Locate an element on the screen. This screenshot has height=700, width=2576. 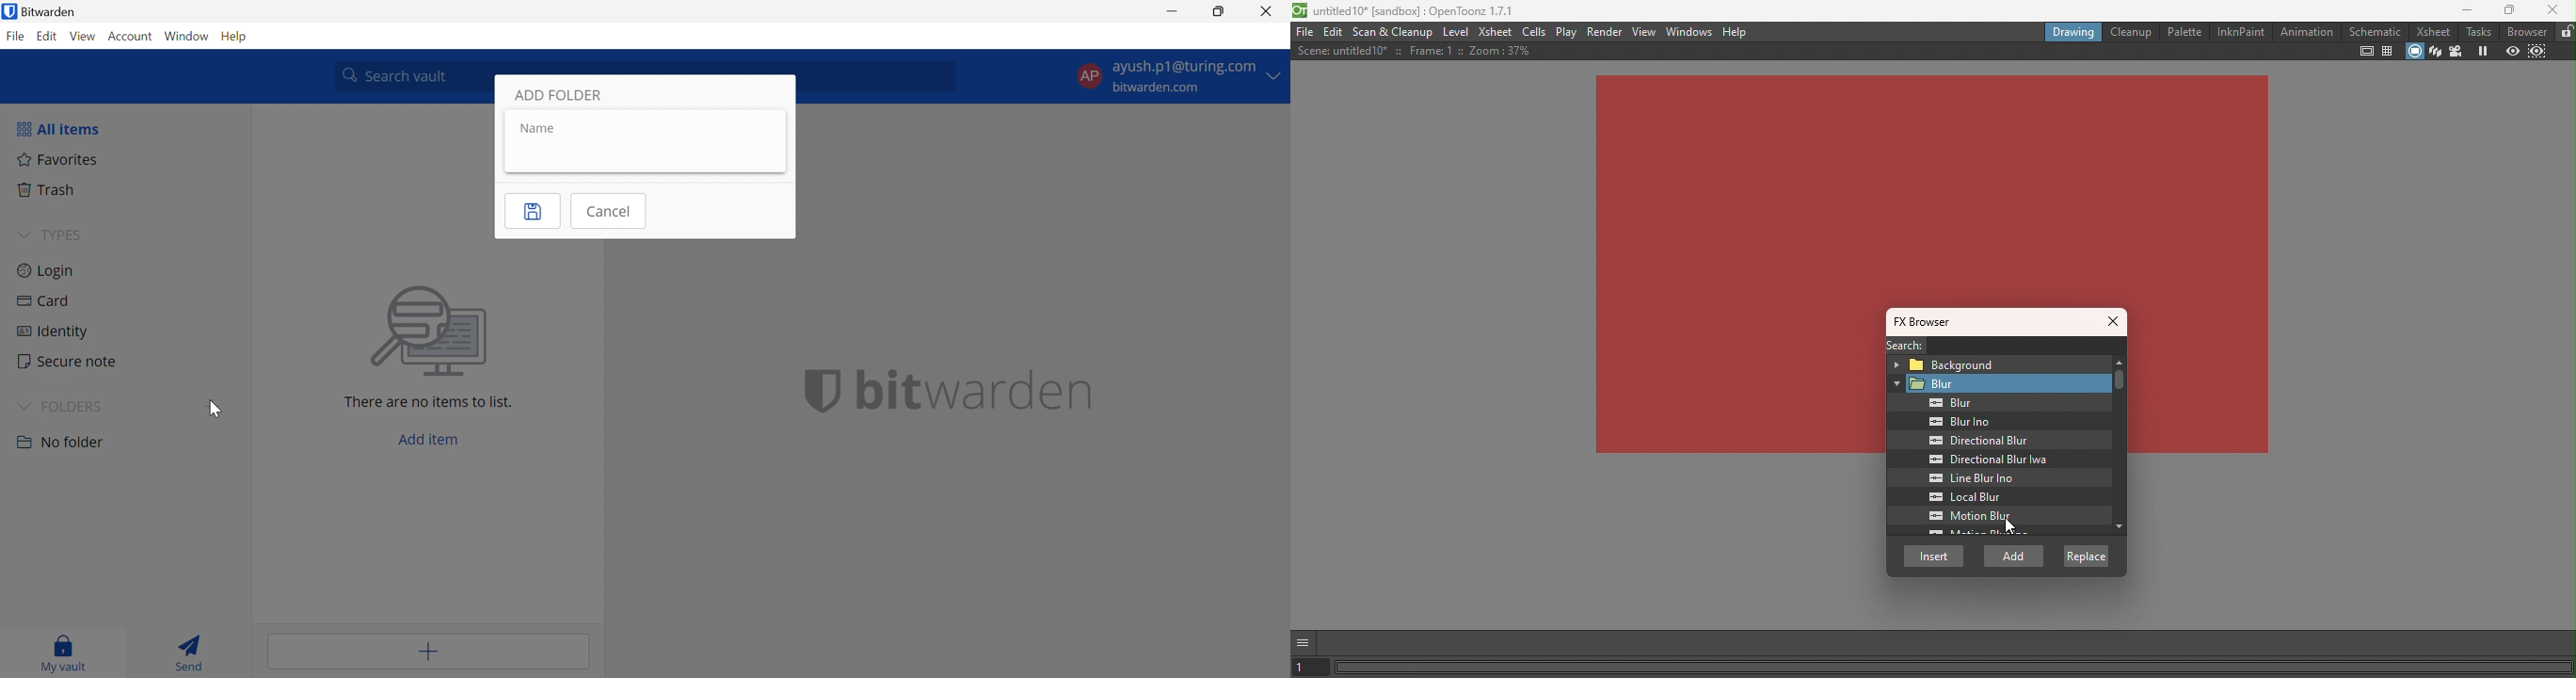
Bitwarden is located at coordinates (42, 12).